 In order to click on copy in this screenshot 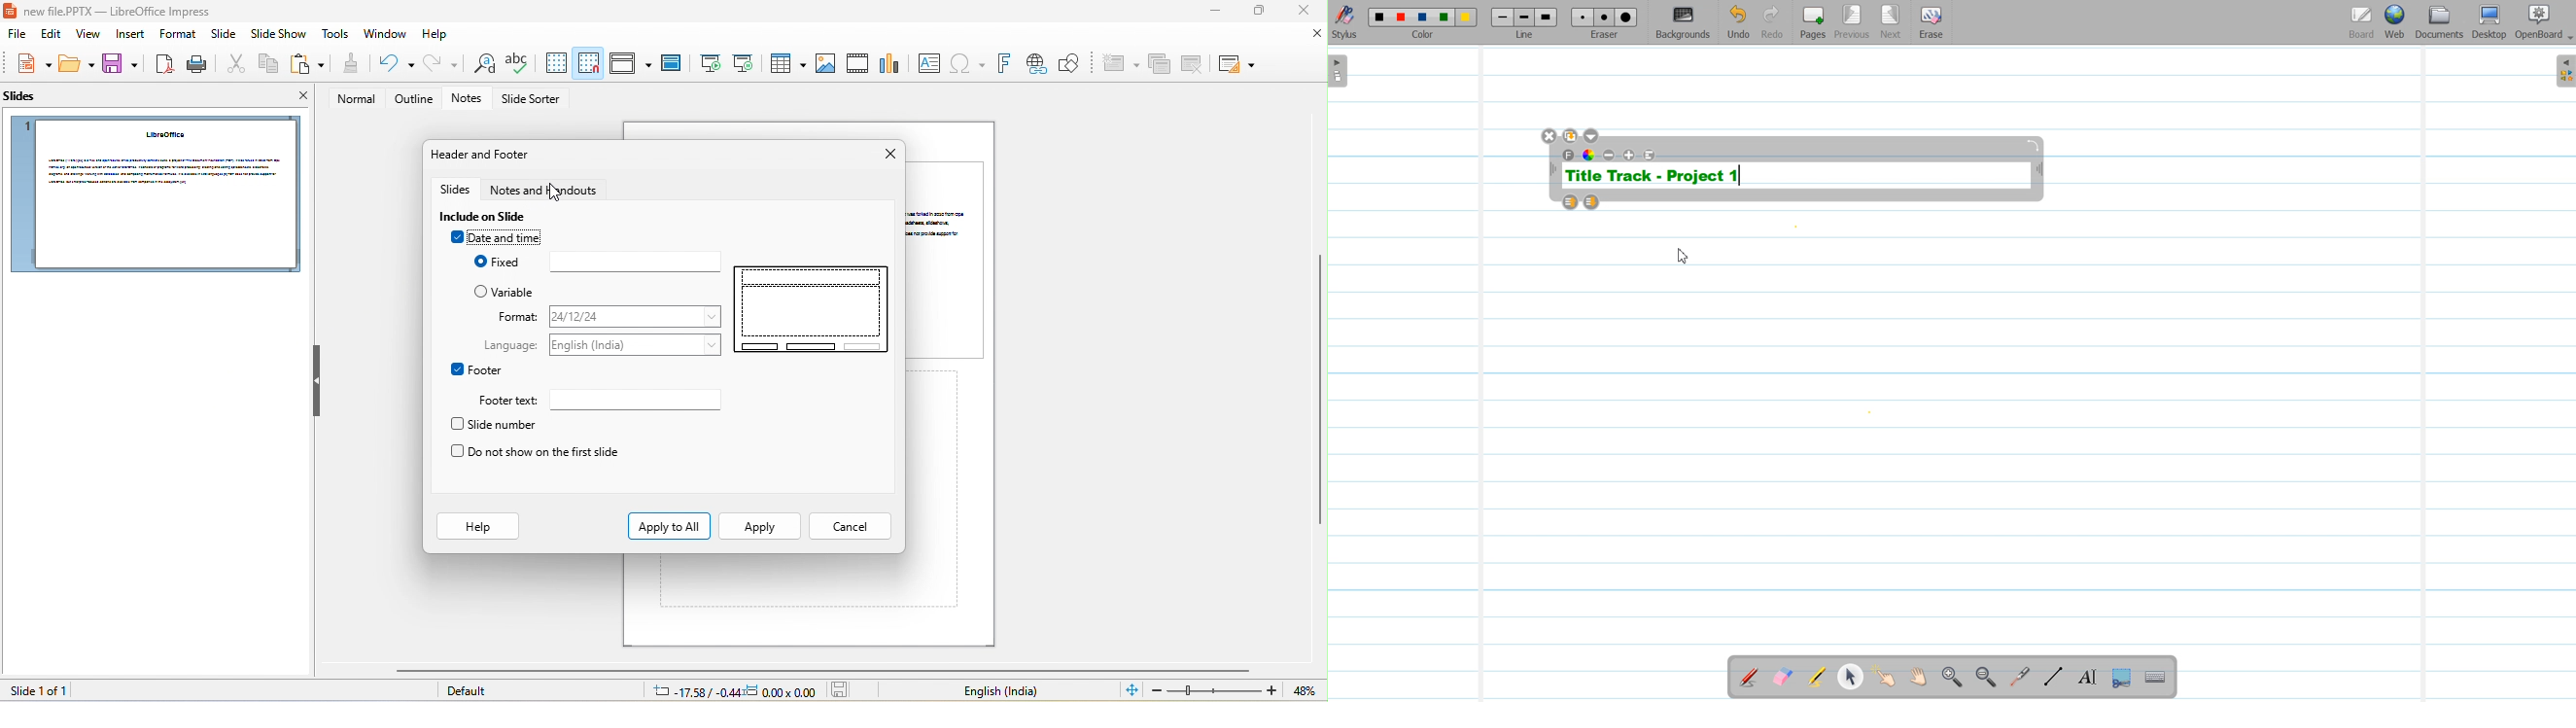, I will do `click(265, 65)`.